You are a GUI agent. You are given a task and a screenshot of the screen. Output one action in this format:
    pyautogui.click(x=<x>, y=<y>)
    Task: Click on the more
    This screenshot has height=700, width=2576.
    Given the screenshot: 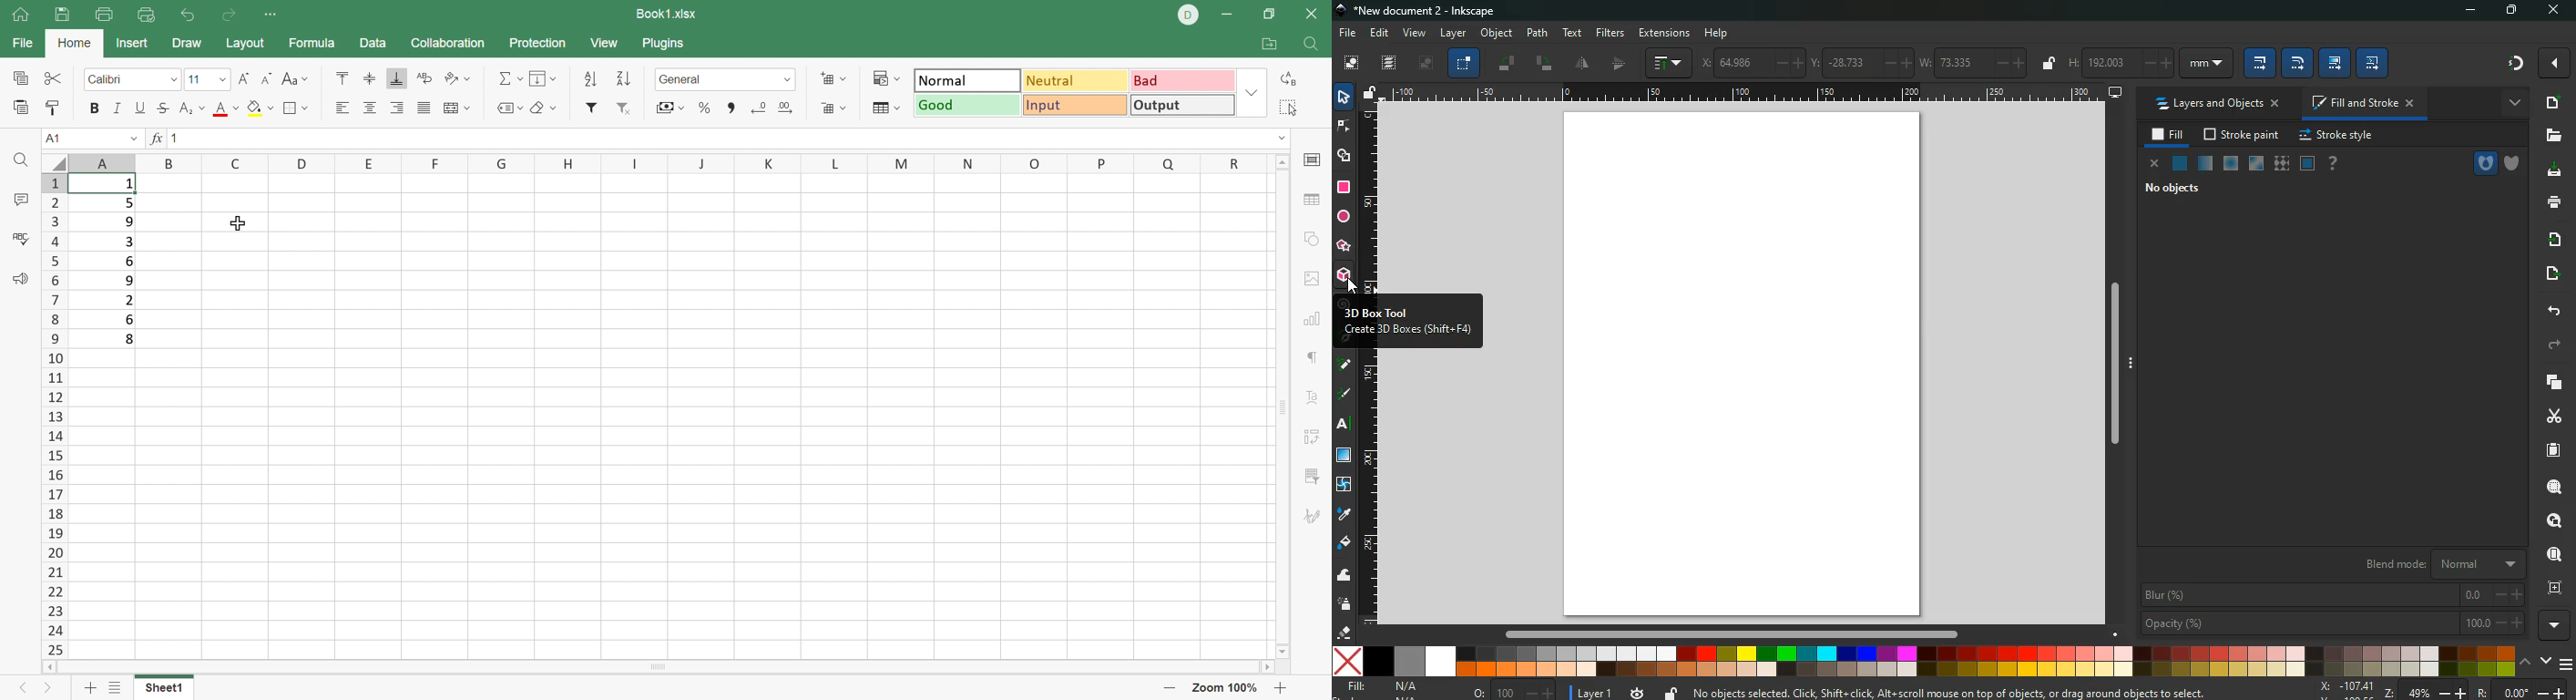 What is the action you would take?
    pyautogui.click(x=2554, y=63)
    